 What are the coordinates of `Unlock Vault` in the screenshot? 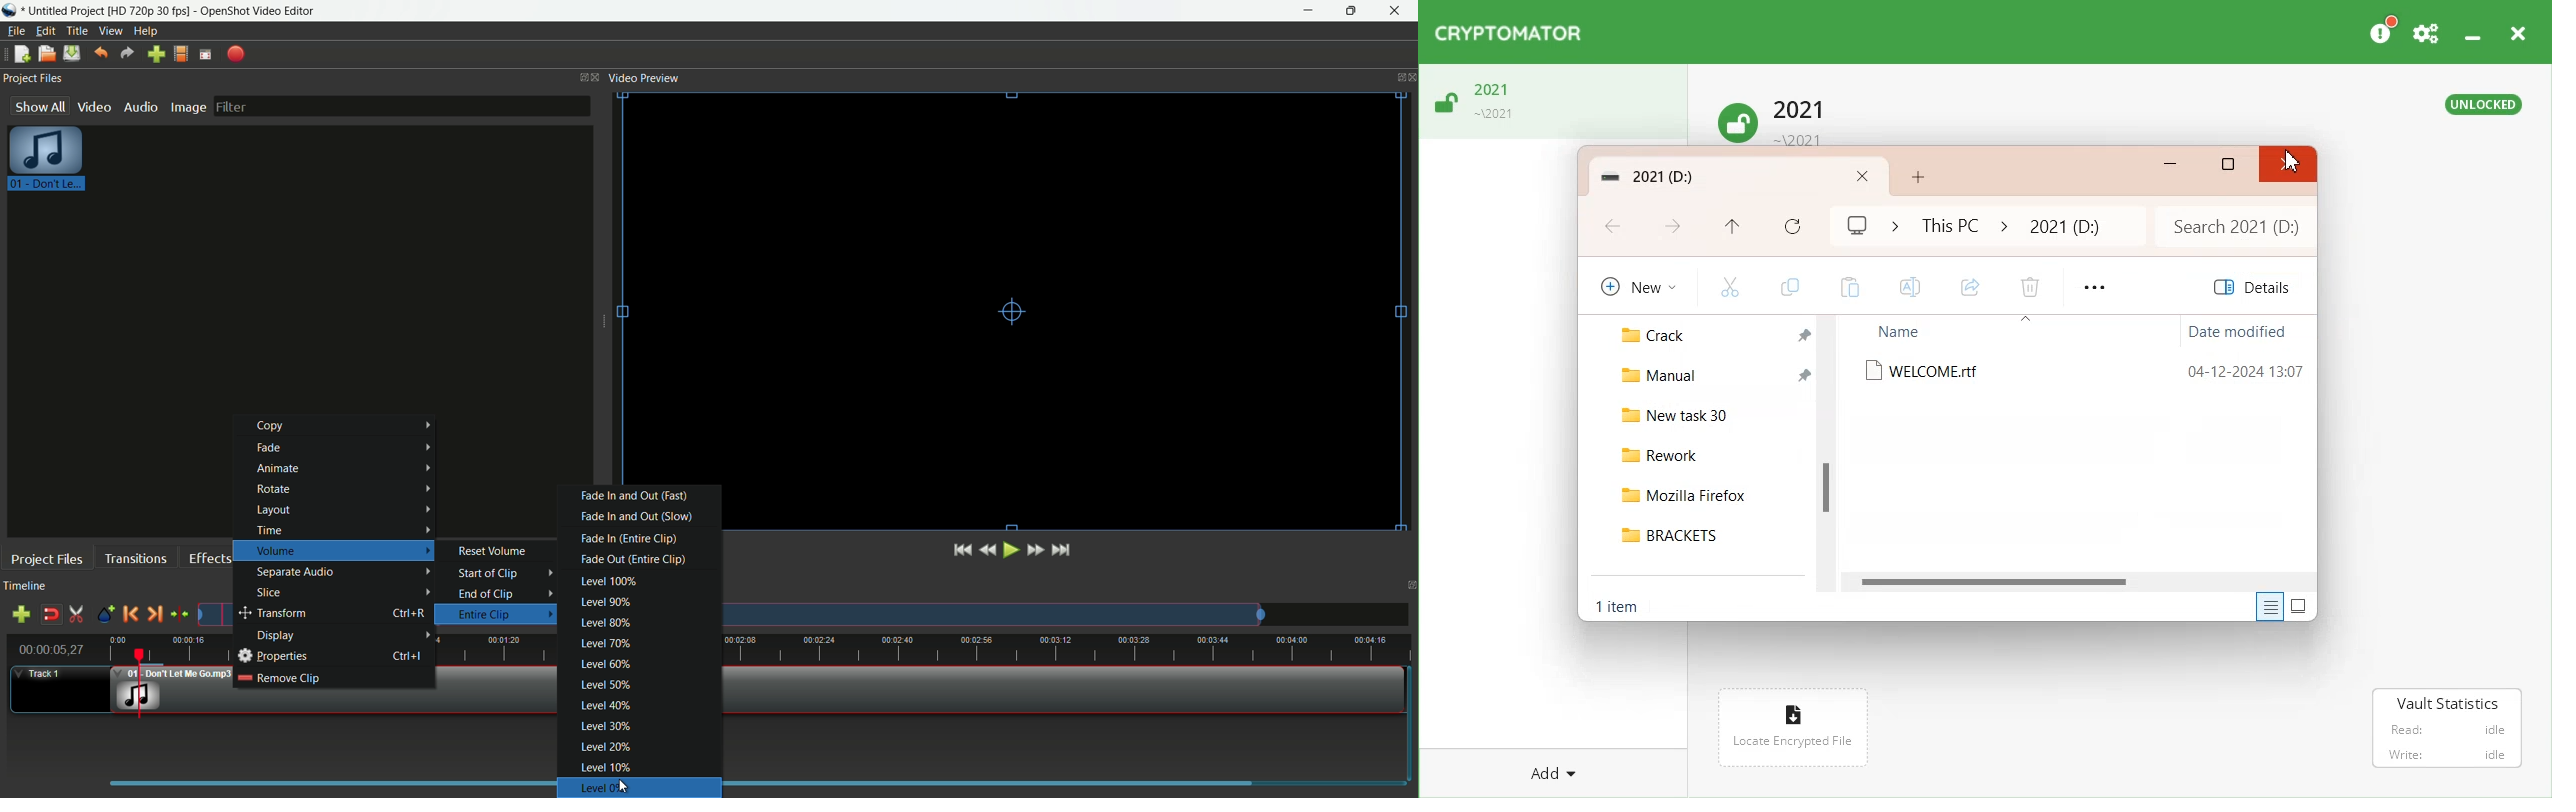 It's located at (1770, 120).